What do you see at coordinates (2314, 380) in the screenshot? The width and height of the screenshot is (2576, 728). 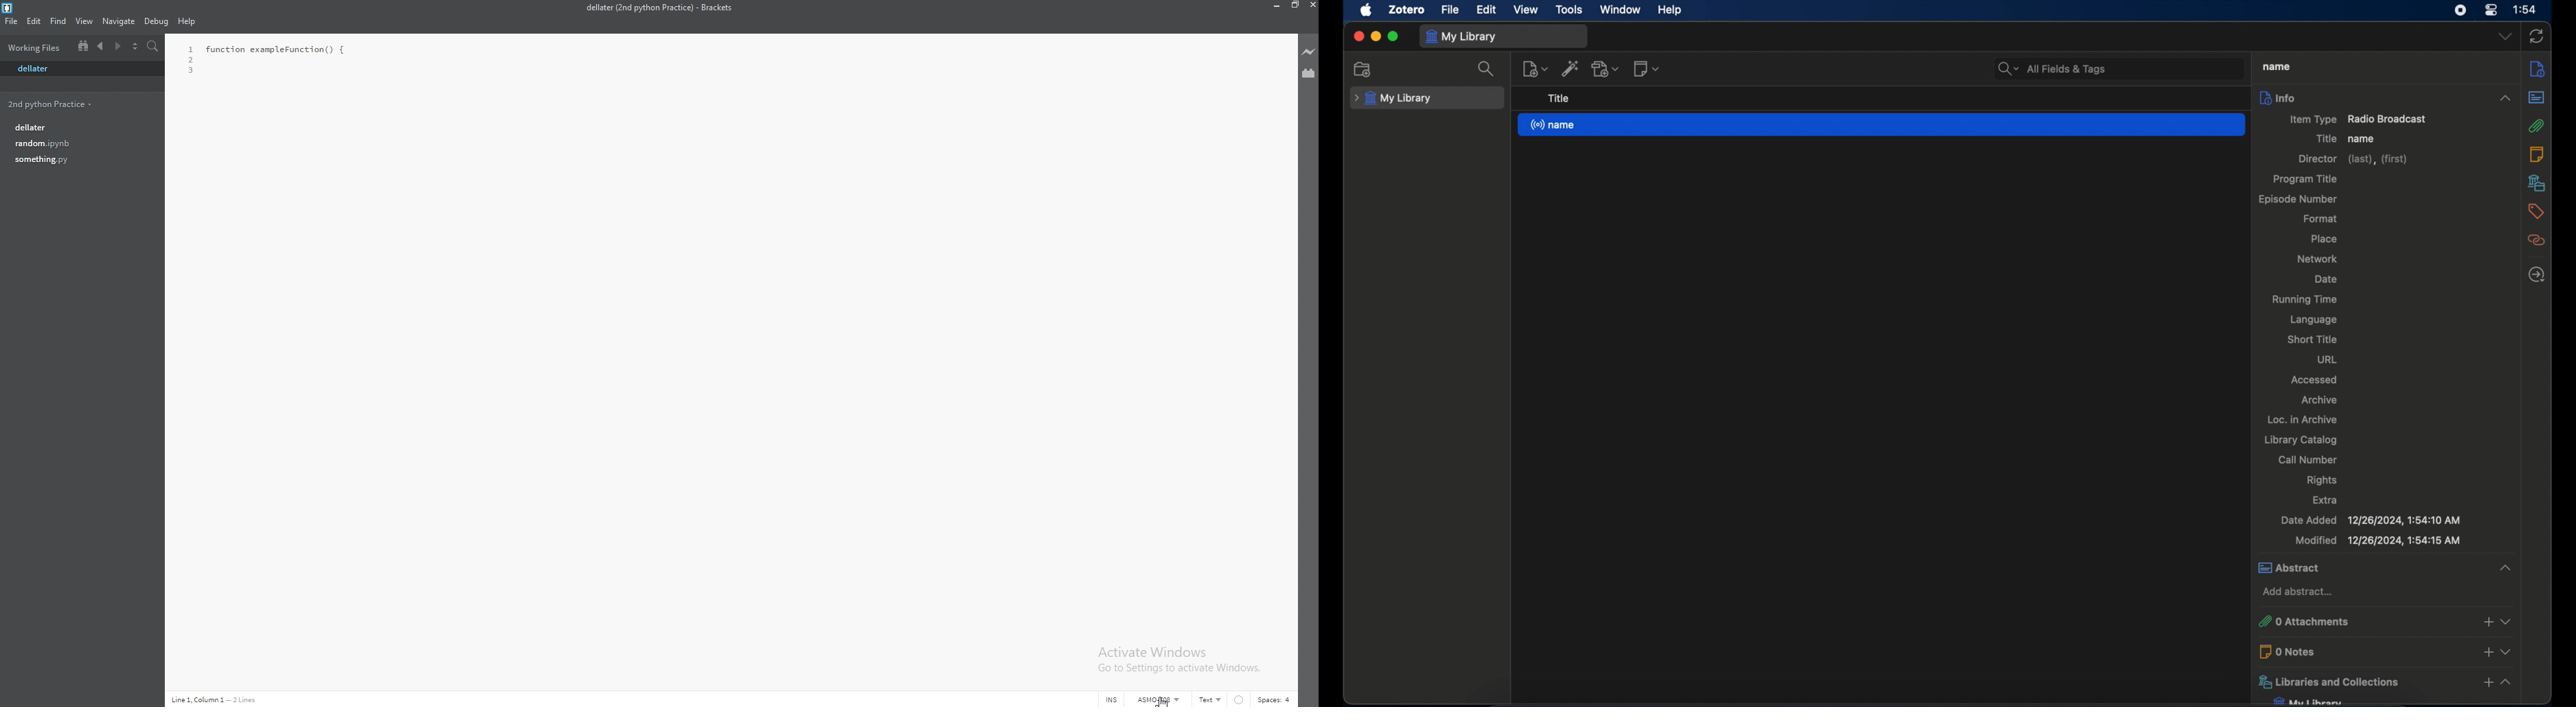 I see `accessed` at bounding box center [2314, 380].